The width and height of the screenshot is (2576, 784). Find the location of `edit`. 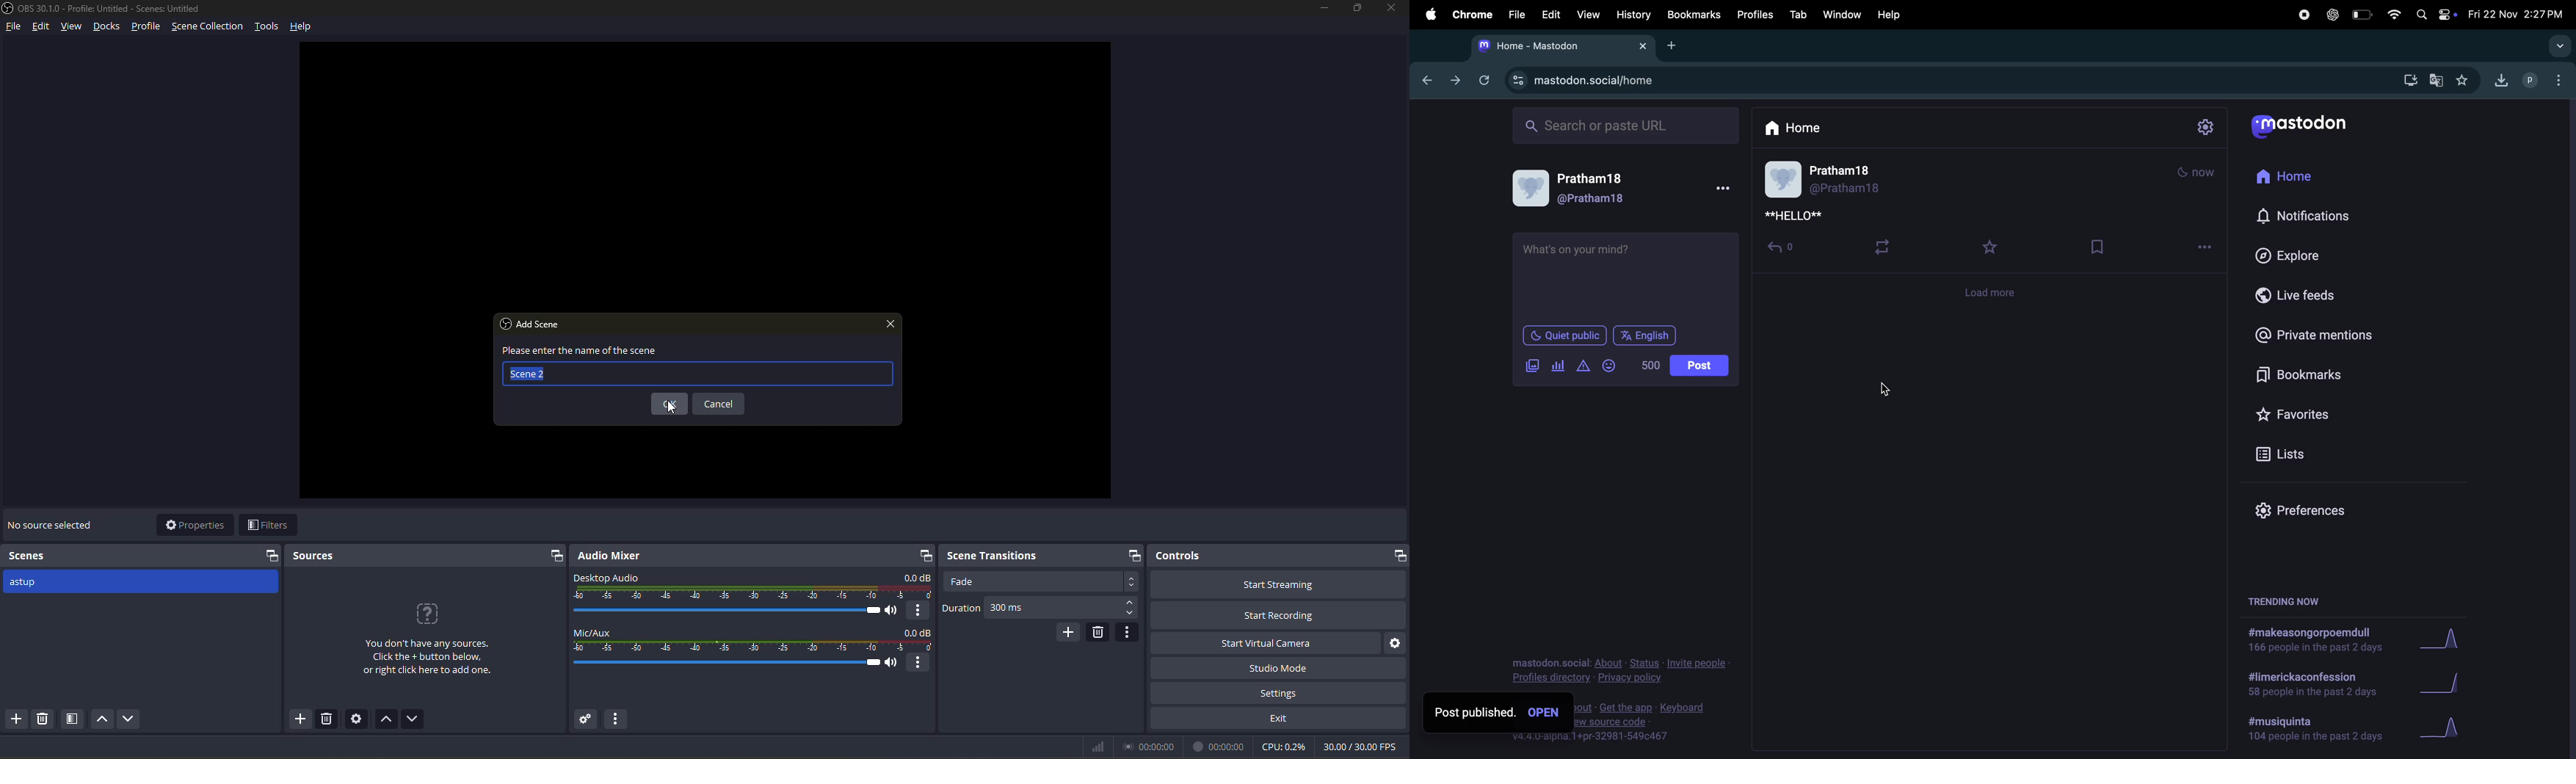

edit is located at coordinates (41, 27).